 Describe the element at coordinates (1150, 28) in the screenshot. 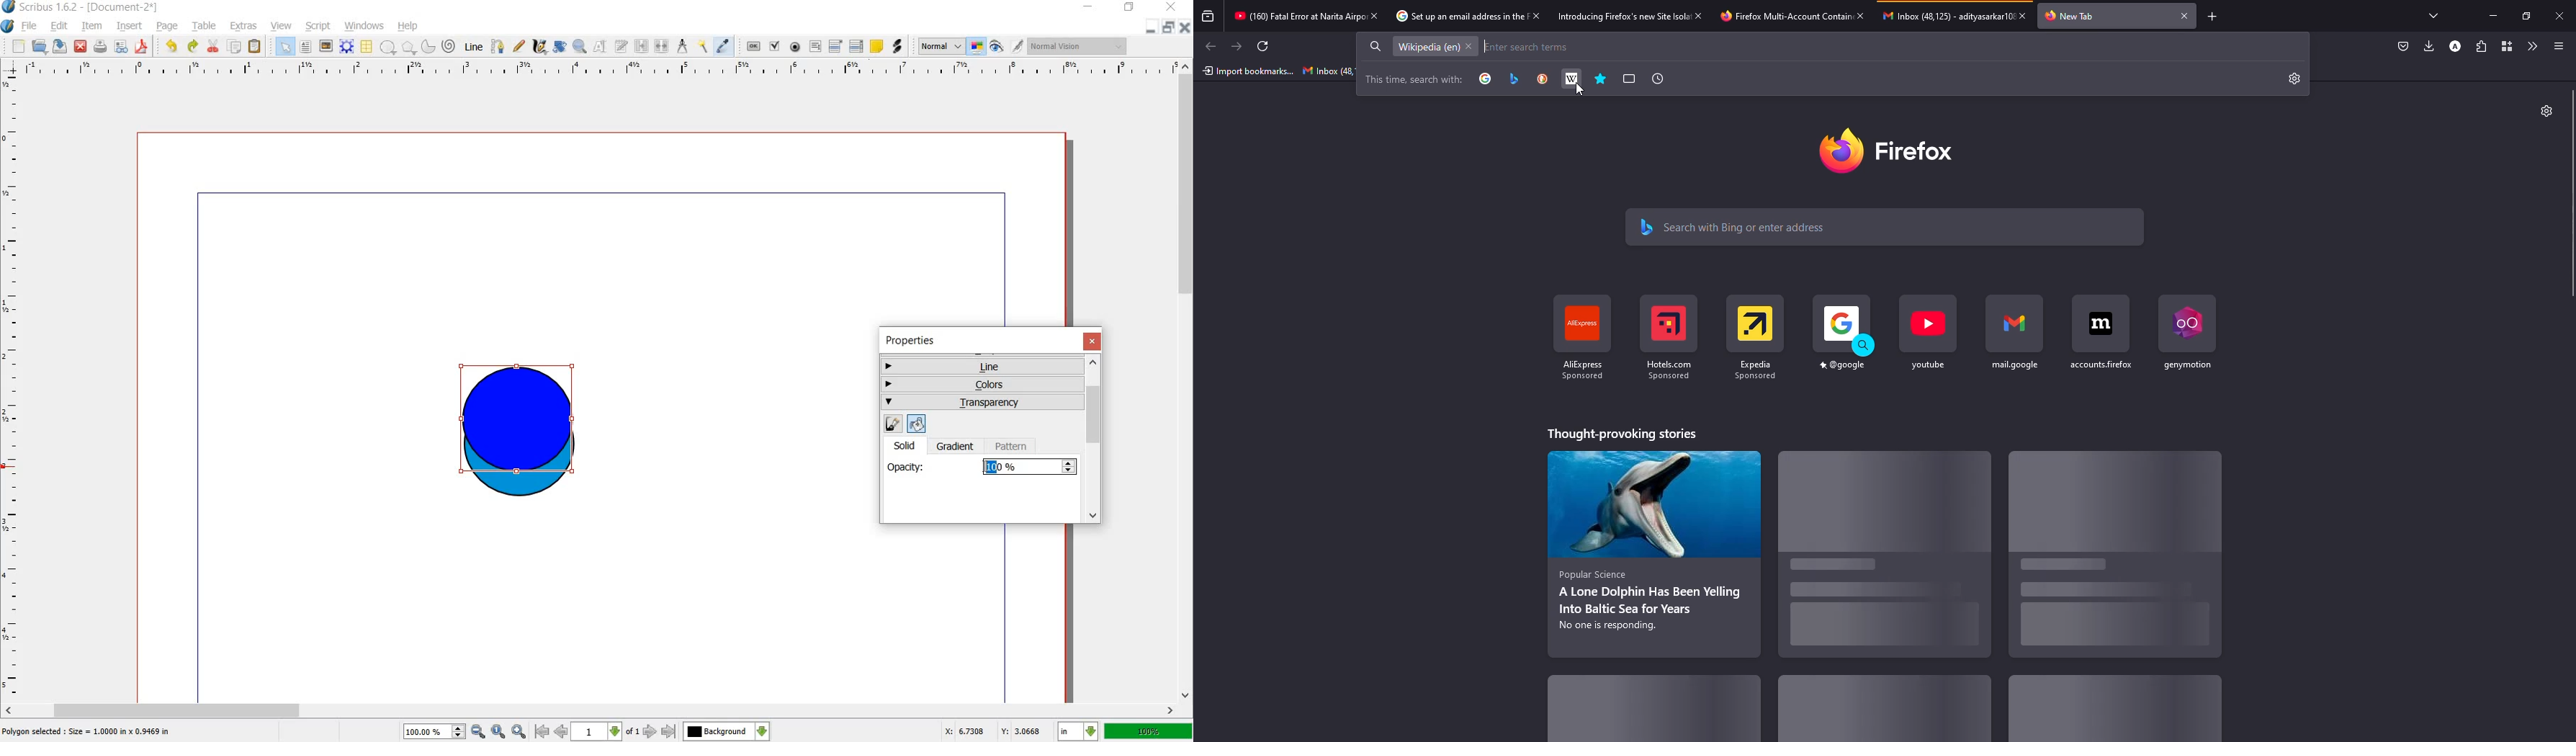

I see `minimize` at that location.